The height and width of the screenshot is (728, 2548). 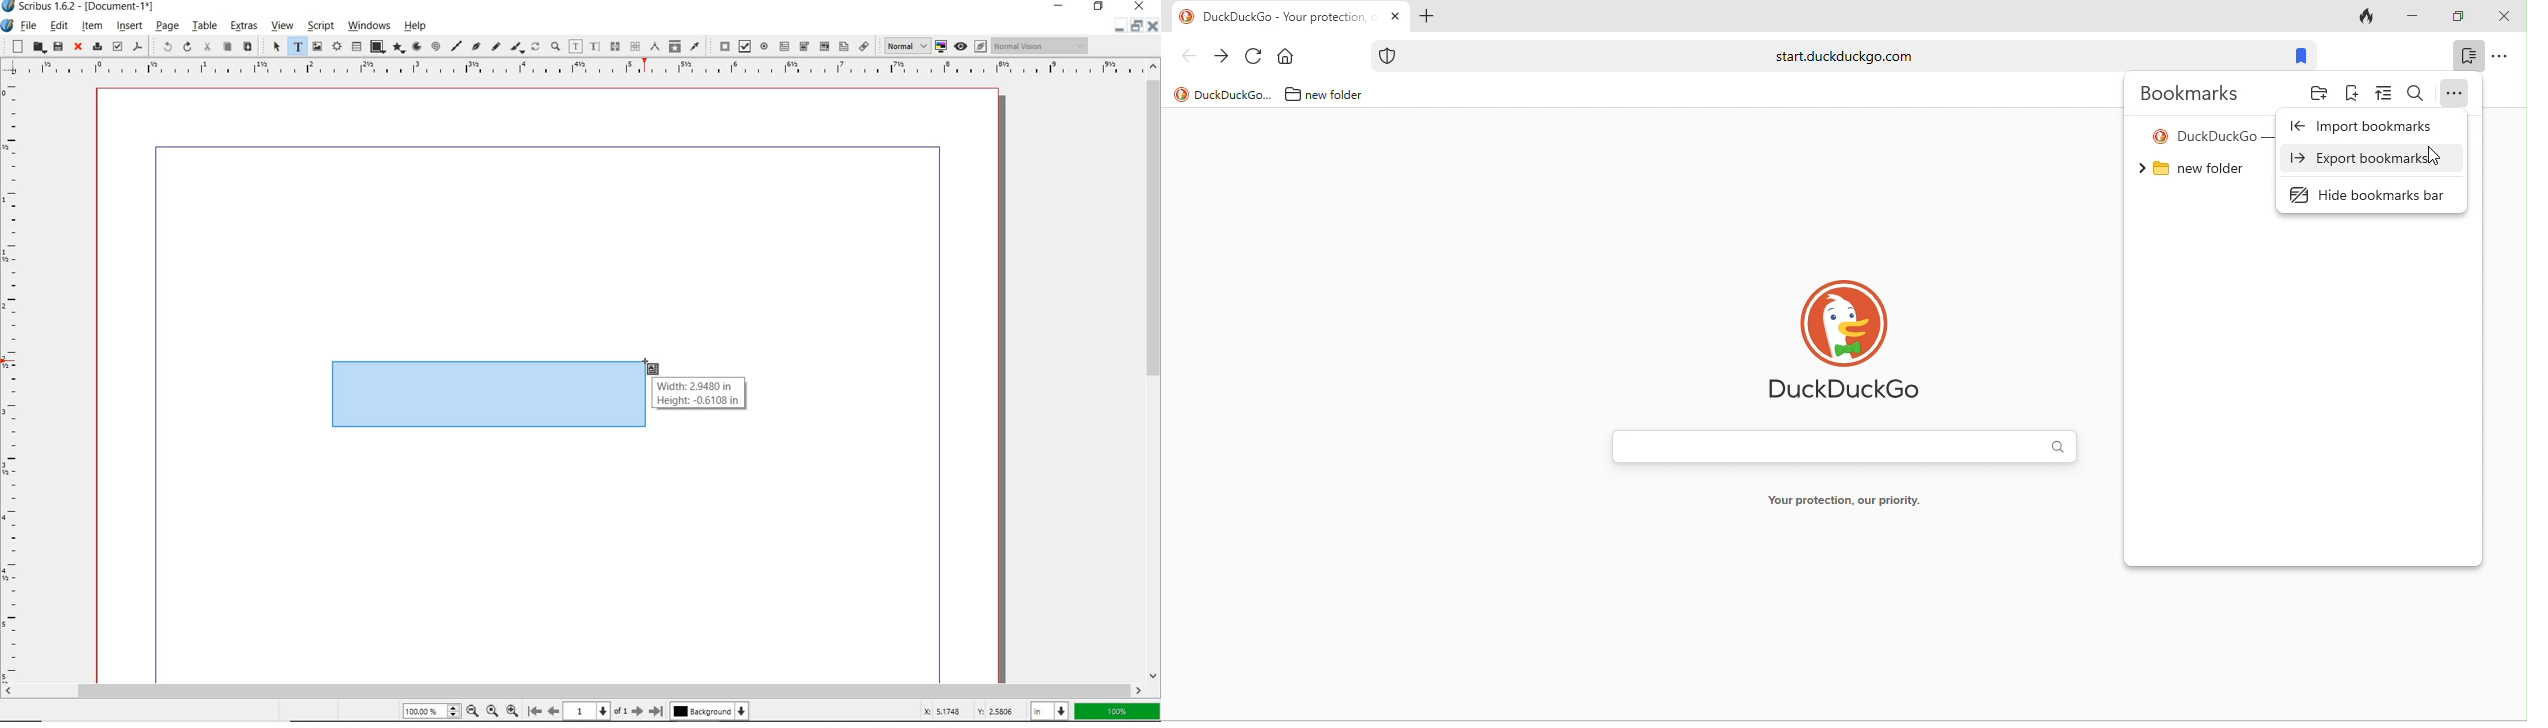 What do you see at coordinates (945, 711) in the screenshot?
I see `X: 5.1748` at bounding box center [945, 711].